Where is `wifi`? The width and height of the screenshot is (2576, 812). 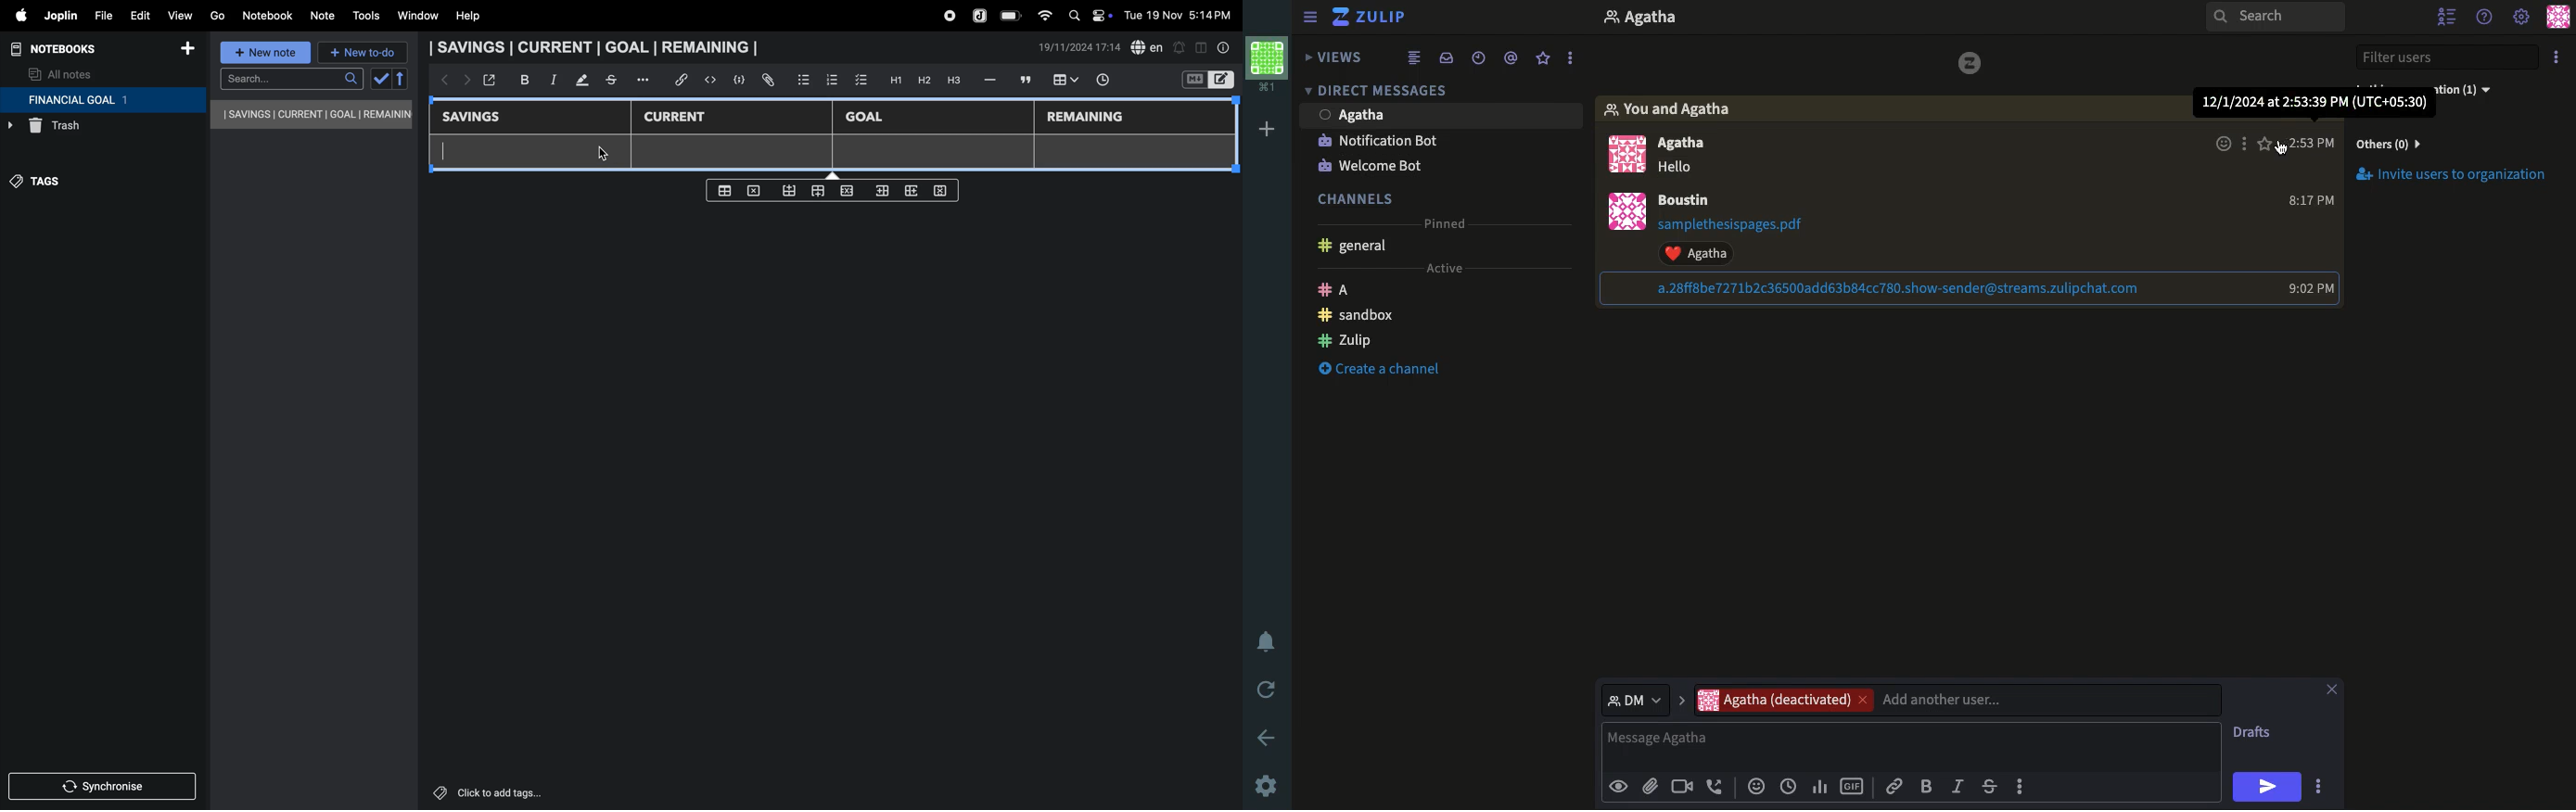 wifi is located at coordinates (1042, 15).